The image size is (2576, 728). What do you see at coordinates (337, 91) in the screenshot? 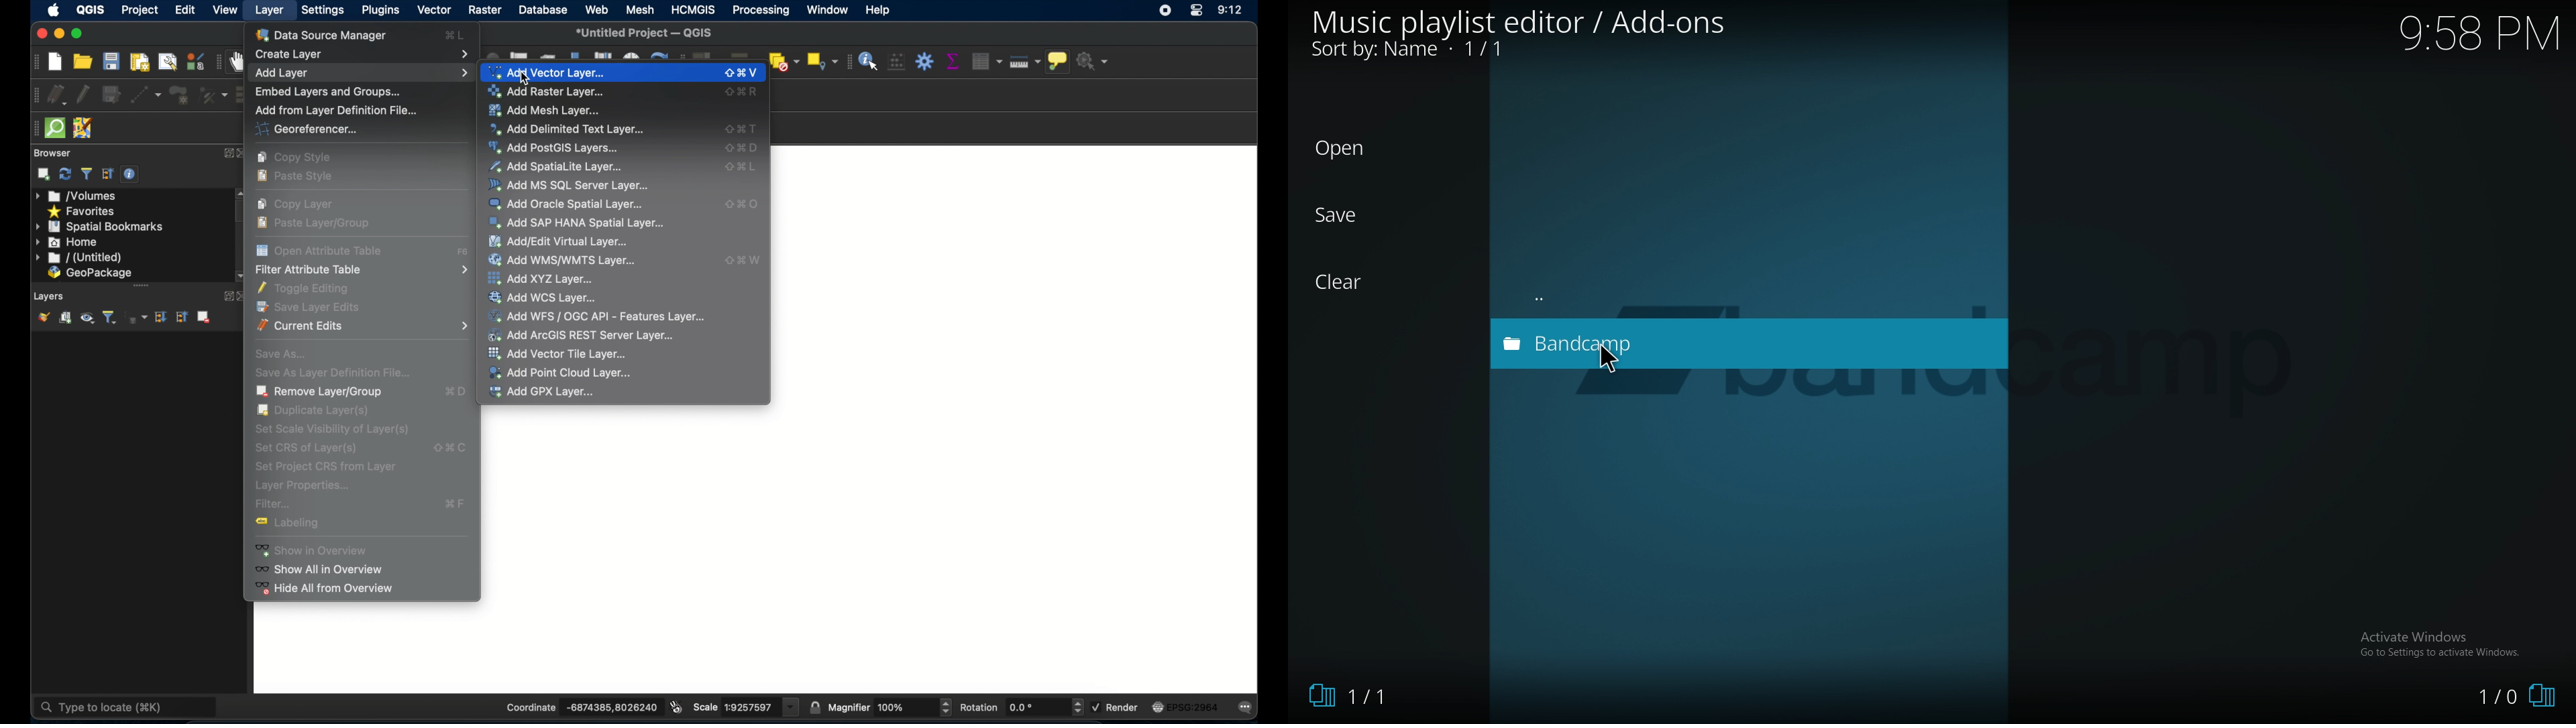
I see `Embed Layers and Groups...` at bounding box center [337, 91].